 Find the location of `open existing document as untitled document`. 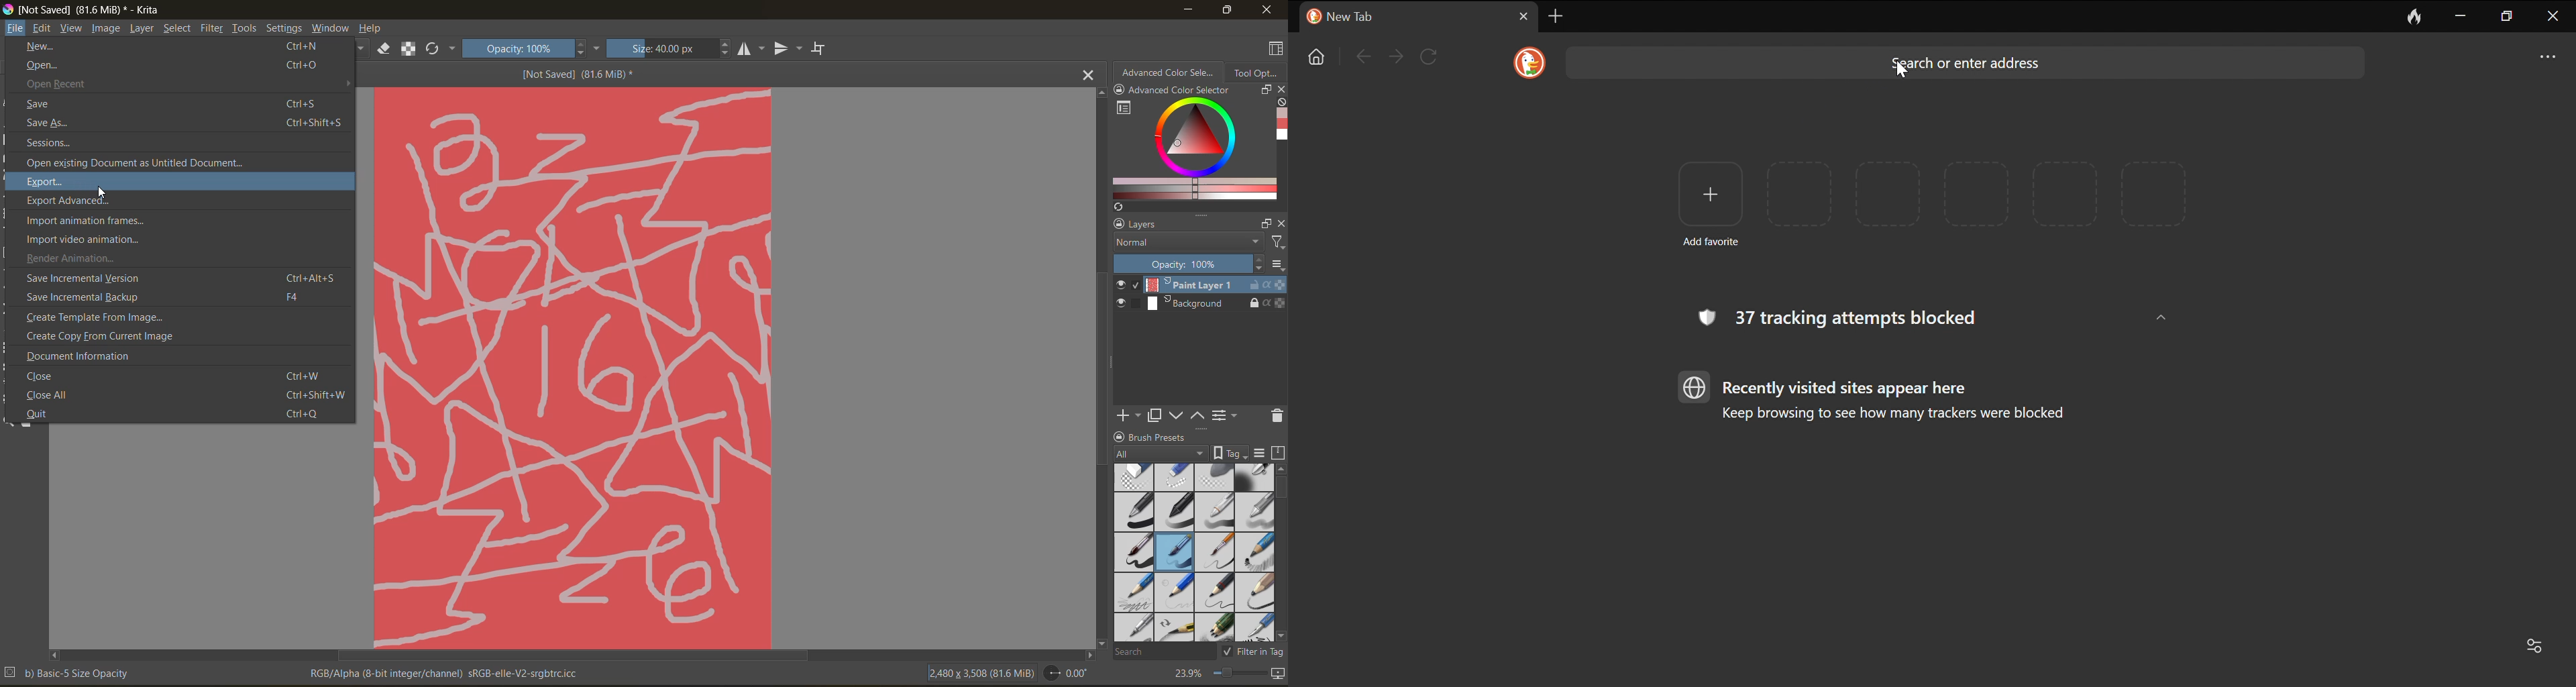

open existing document as untitled document is located at coordinates (144, 164).